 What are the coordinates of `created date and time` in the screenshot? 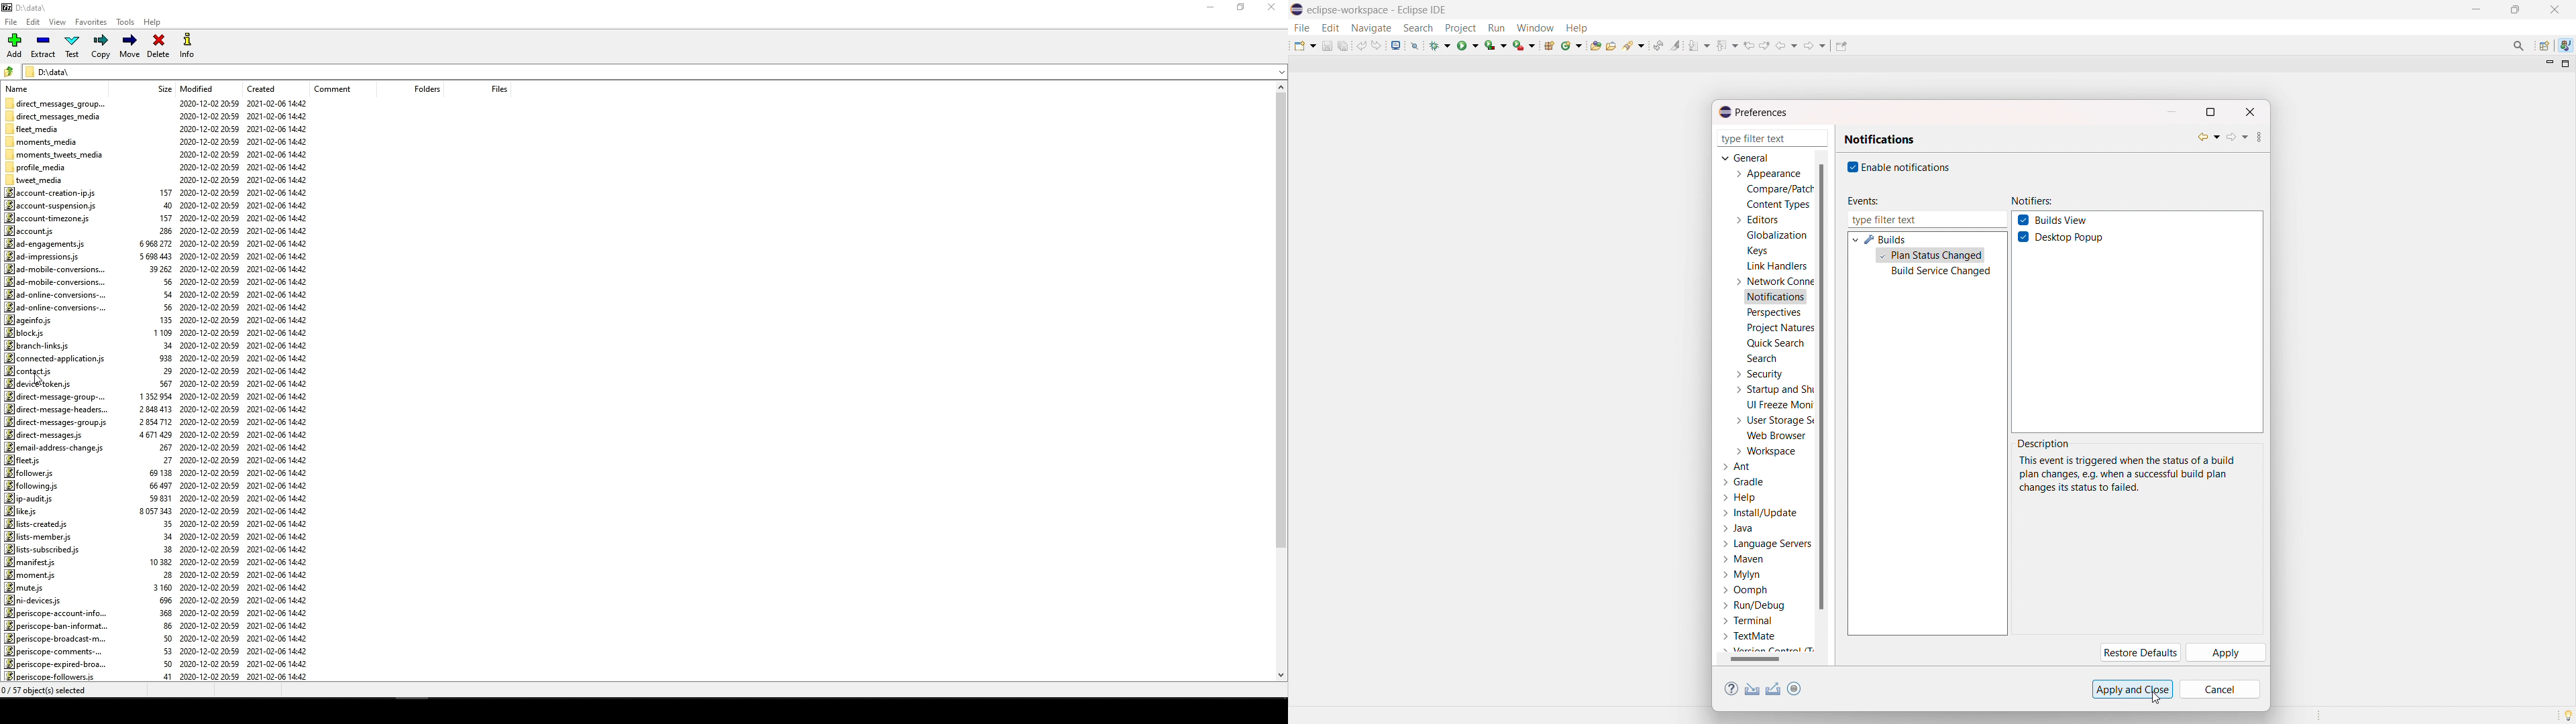 It's located at (280, 391).